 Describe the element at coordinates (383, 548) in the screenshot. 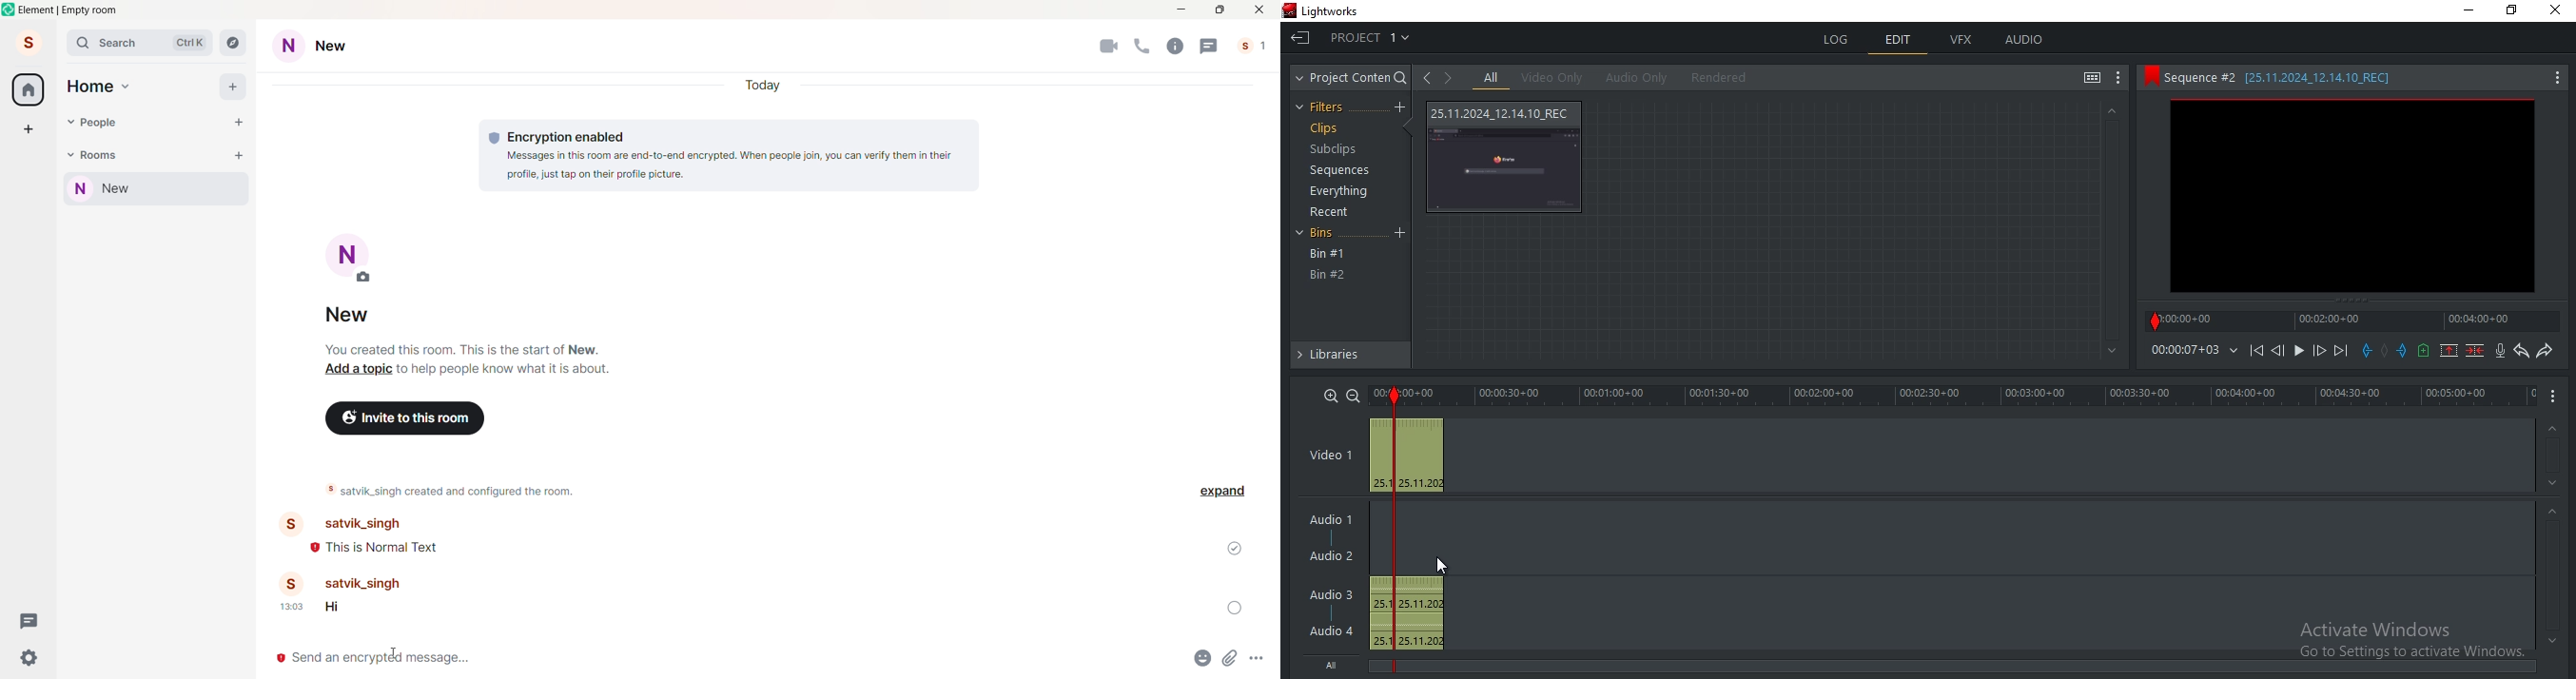

I see `this is normal text` at that location.